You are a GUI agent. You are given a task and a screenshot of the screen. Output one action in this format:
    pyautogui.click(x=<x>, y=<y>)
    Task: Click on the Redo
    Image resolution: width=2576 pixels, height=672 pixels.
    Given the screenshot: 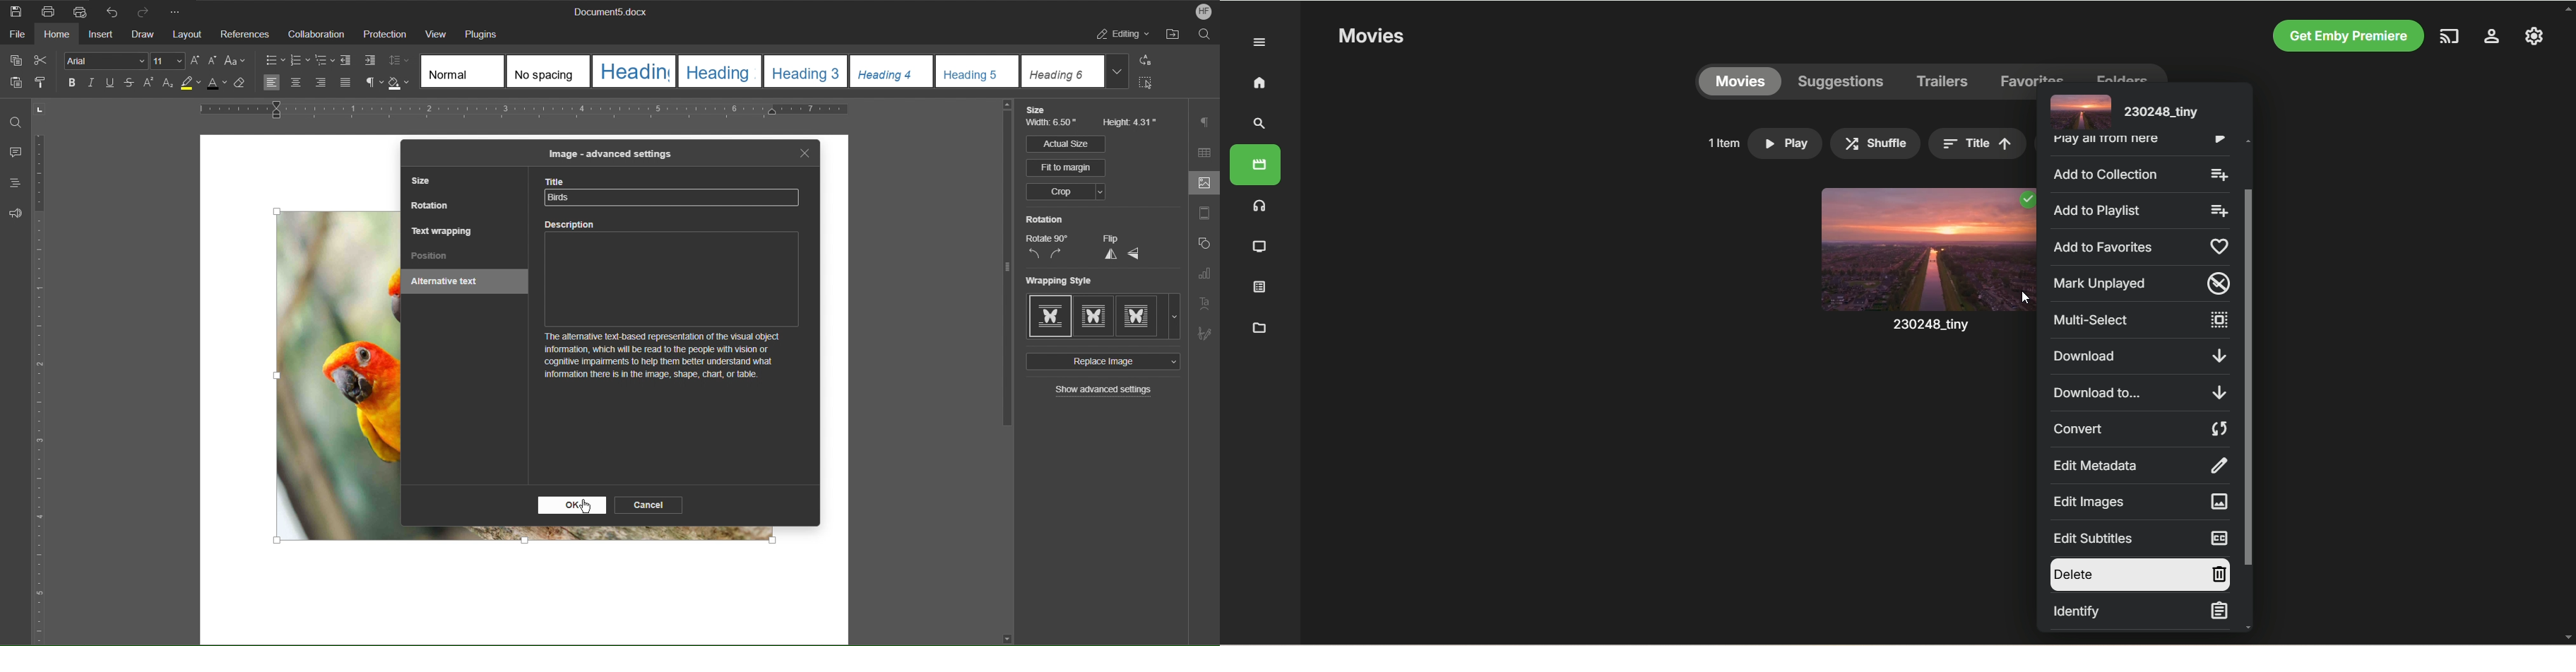 What is the action you would take?
    pyautogui.click(x=147, y=11)
    